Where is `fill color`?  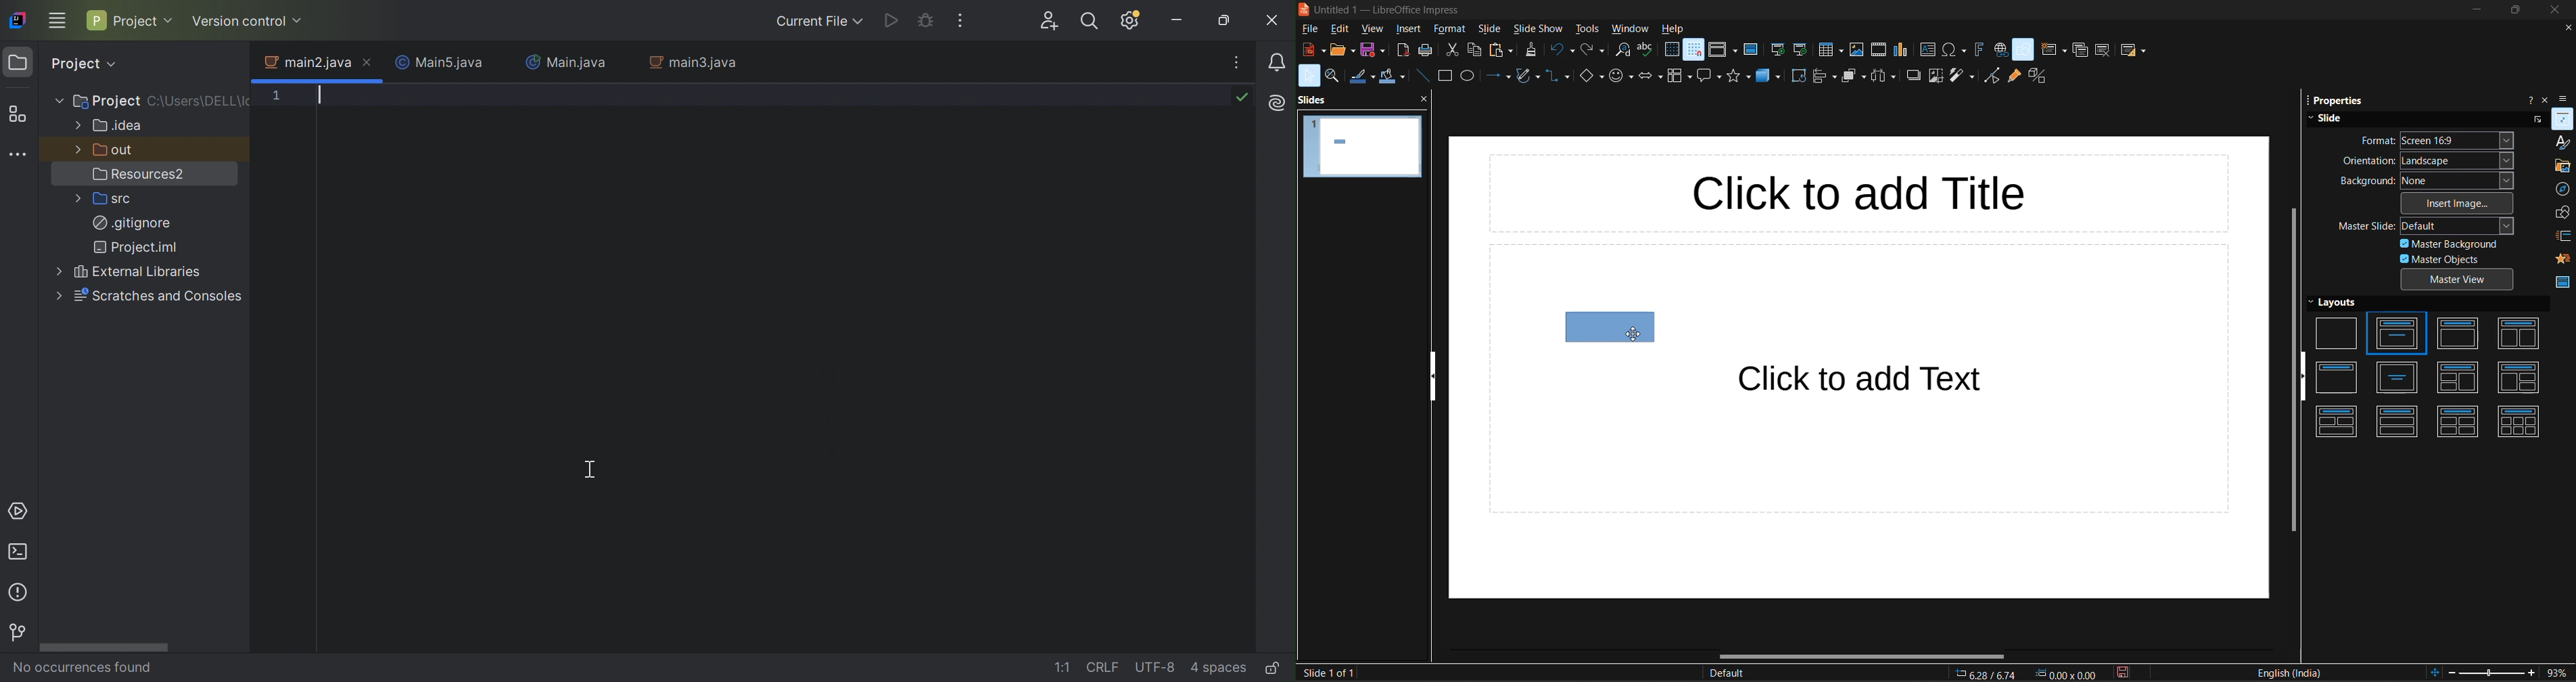
fill color is located at coordinates (1391, 77).